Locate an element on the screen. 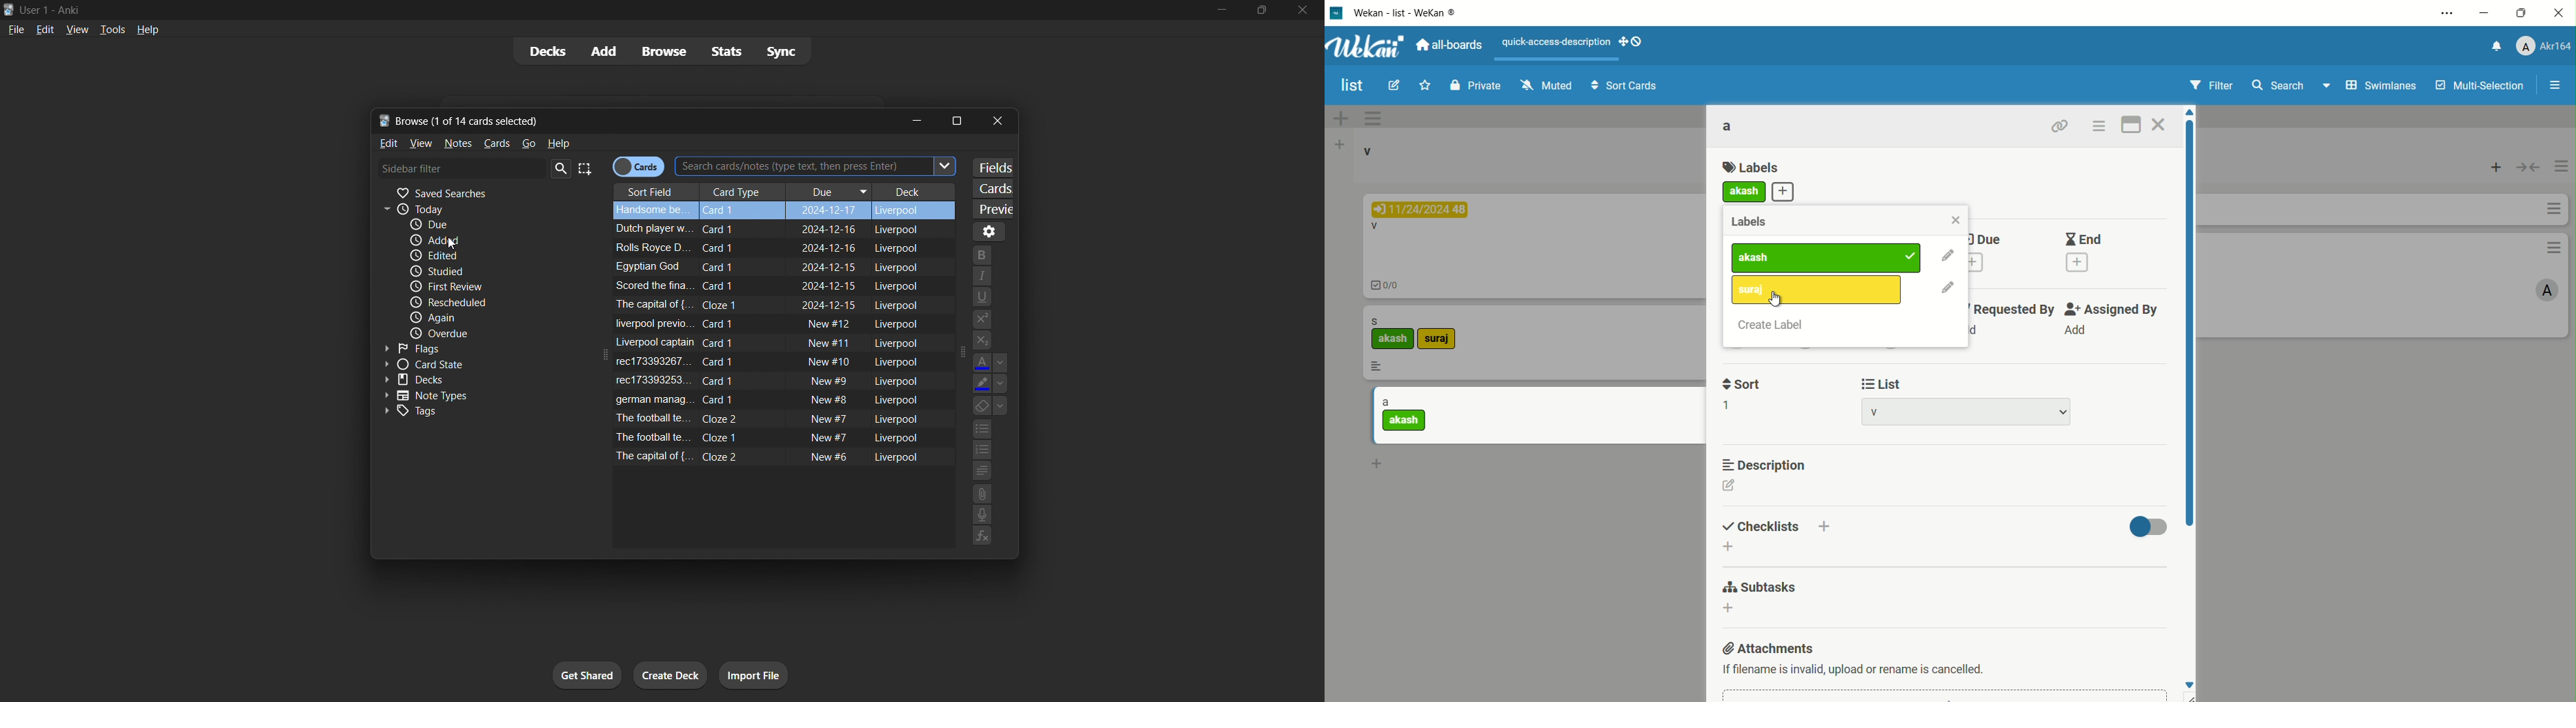  edit is located at coordinates (384, 144).